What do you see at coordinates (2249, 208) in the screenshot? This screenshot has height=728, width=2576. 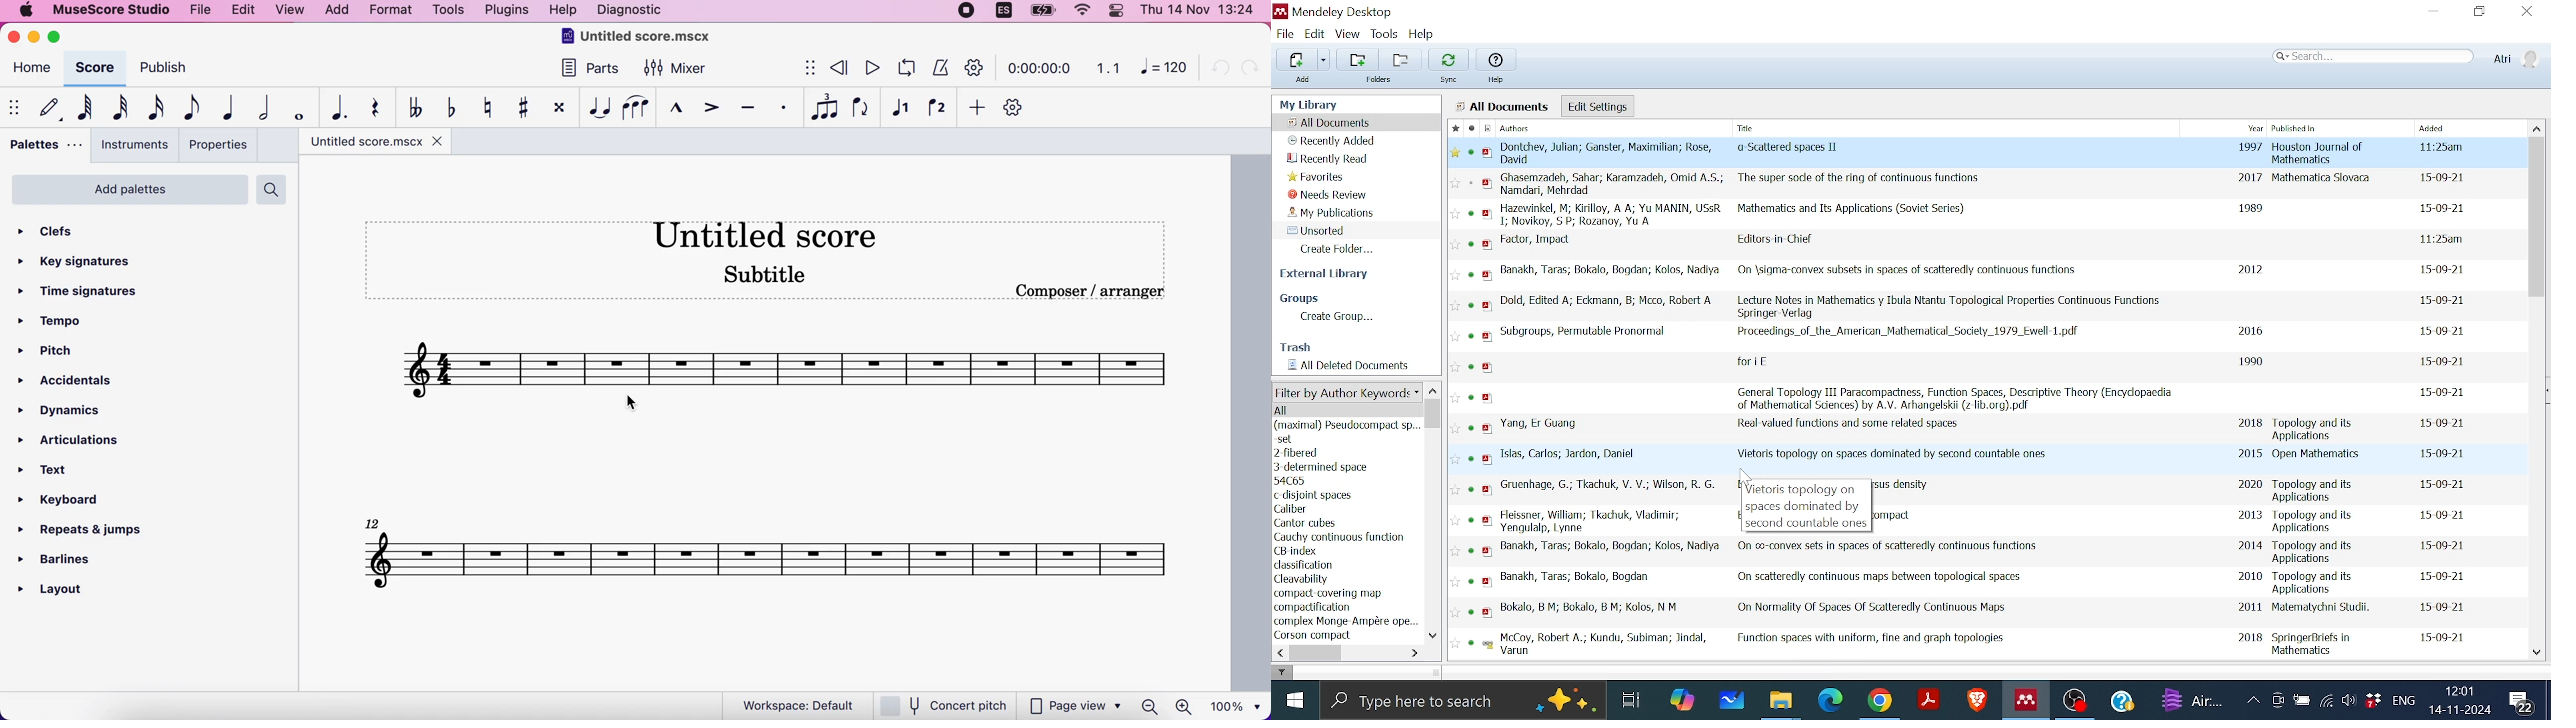 I see `1989` at bounding box center [2249, 208].